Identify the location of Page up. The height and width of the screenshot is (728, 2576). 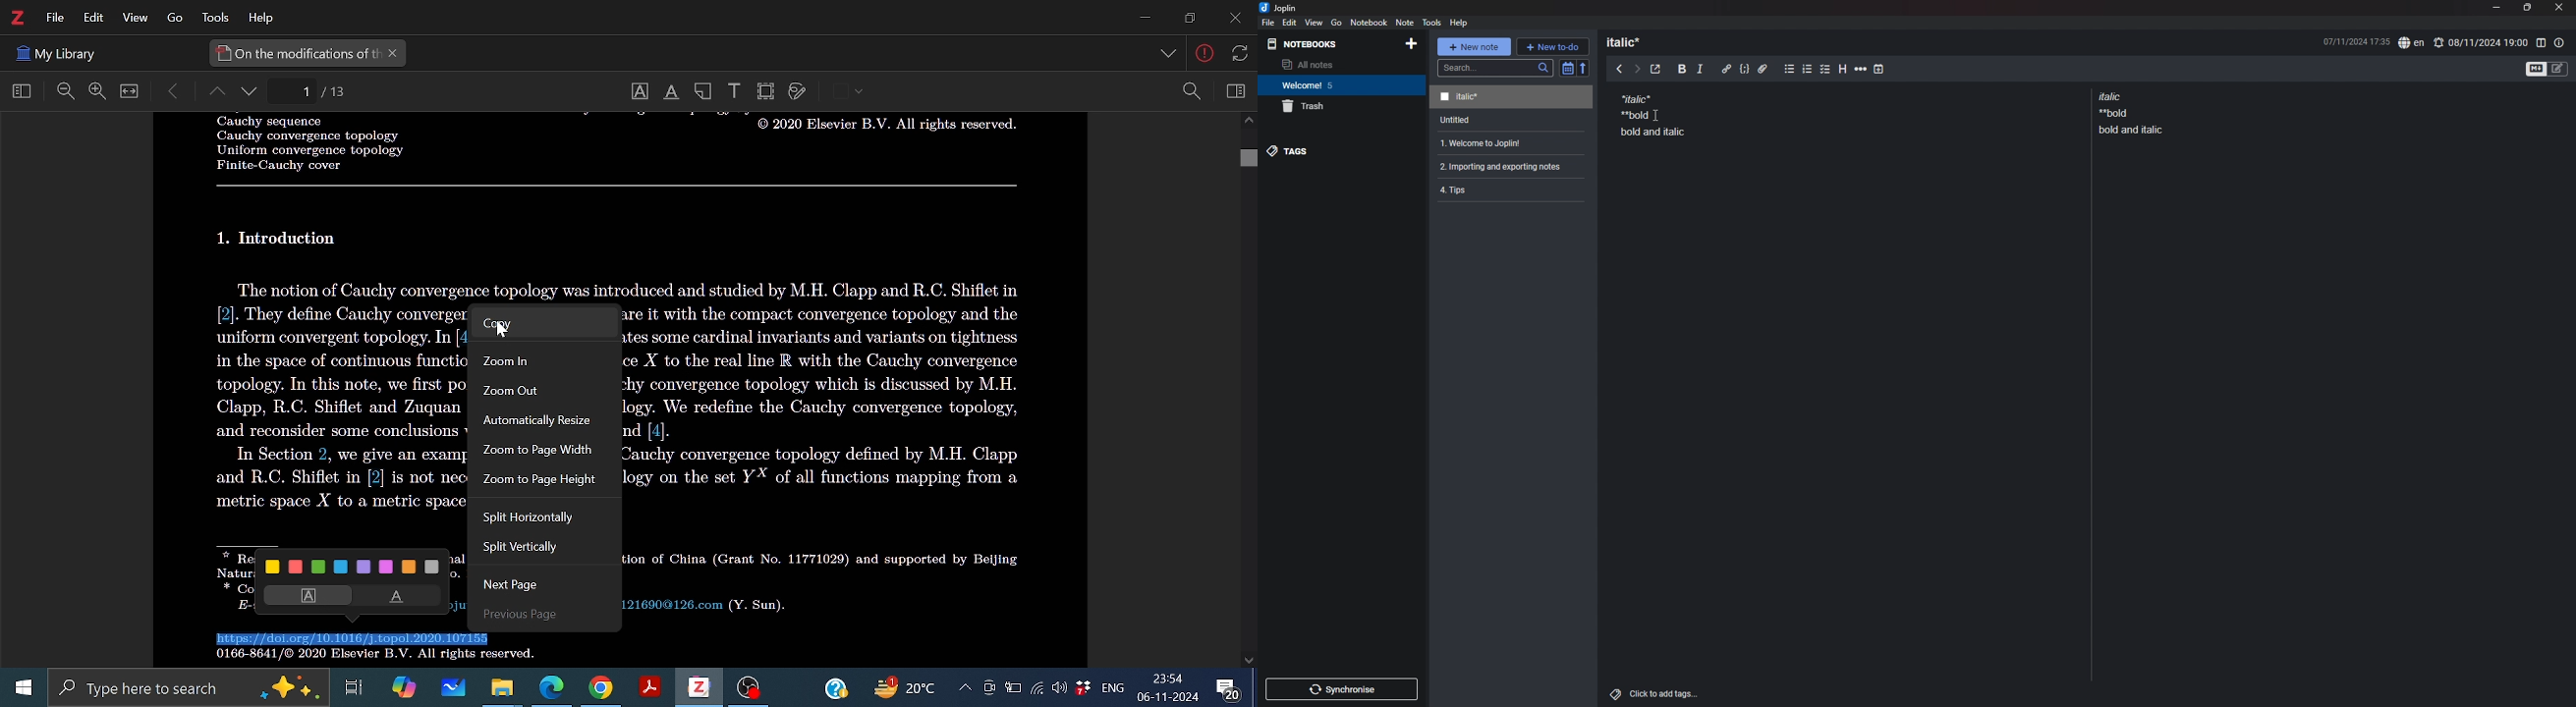
(215, 93).